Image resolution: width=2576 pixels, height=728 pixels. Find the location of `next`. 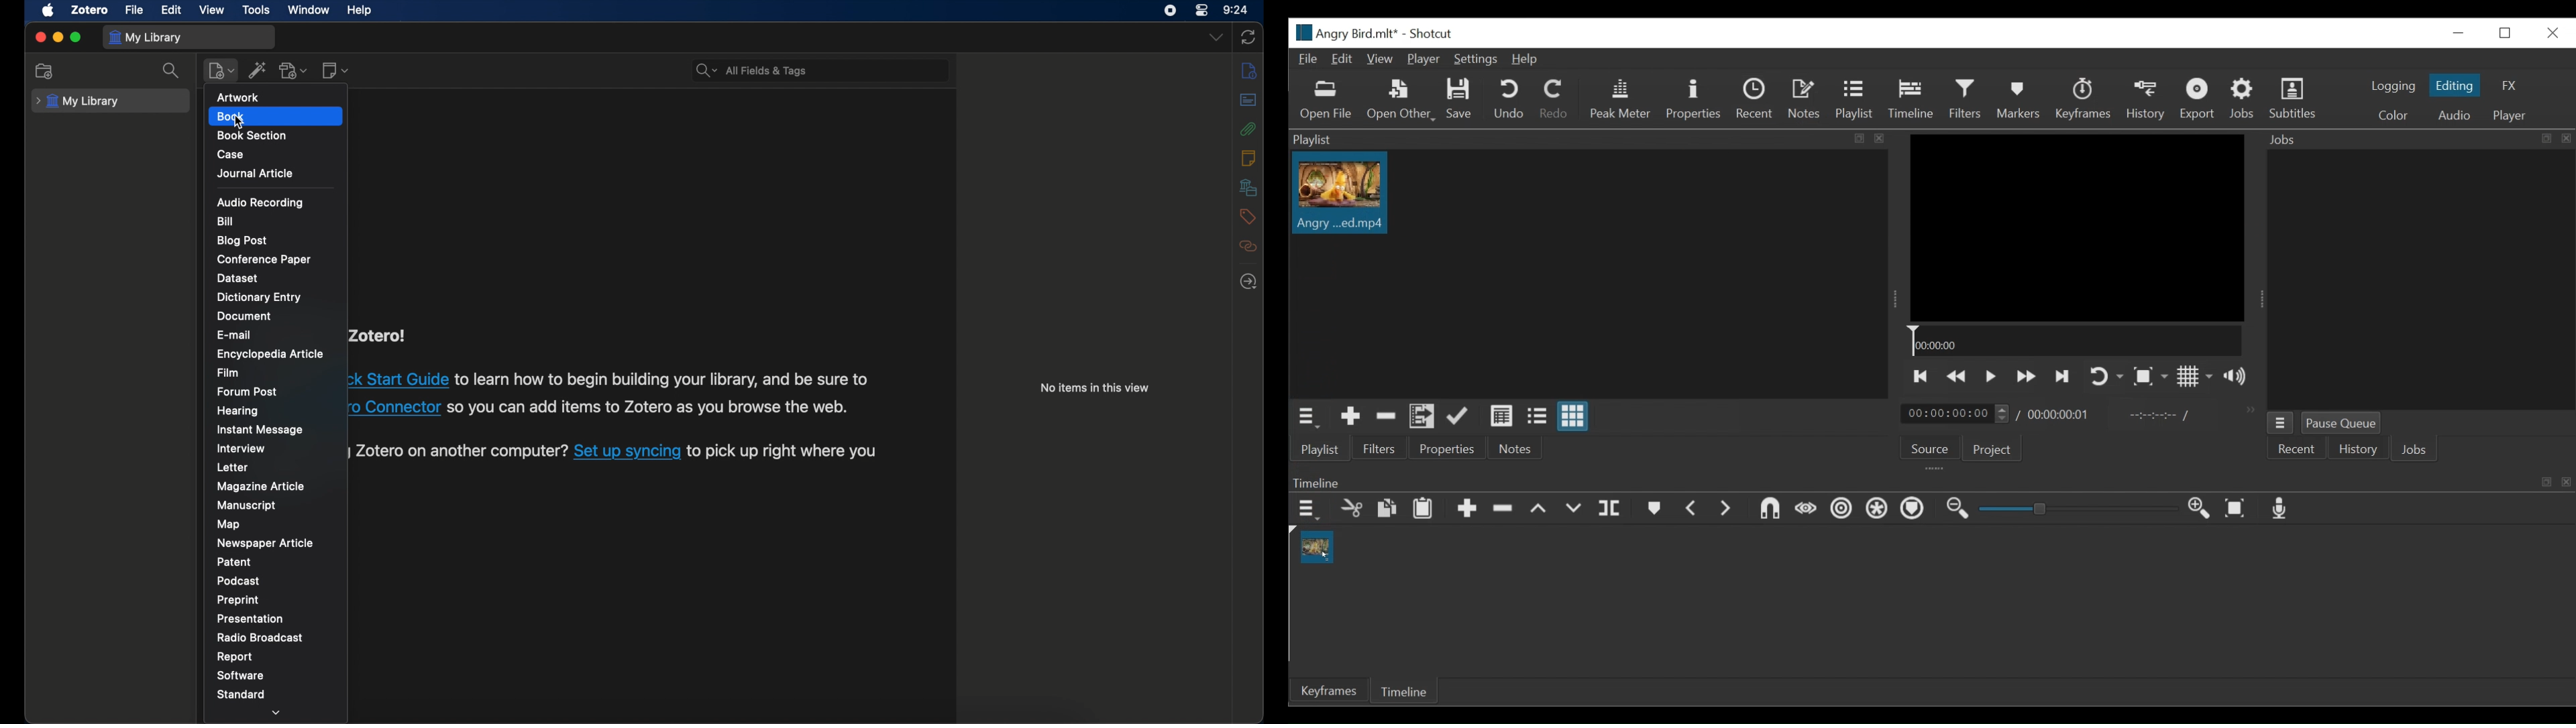

next is located at coordinates (1729, 511).